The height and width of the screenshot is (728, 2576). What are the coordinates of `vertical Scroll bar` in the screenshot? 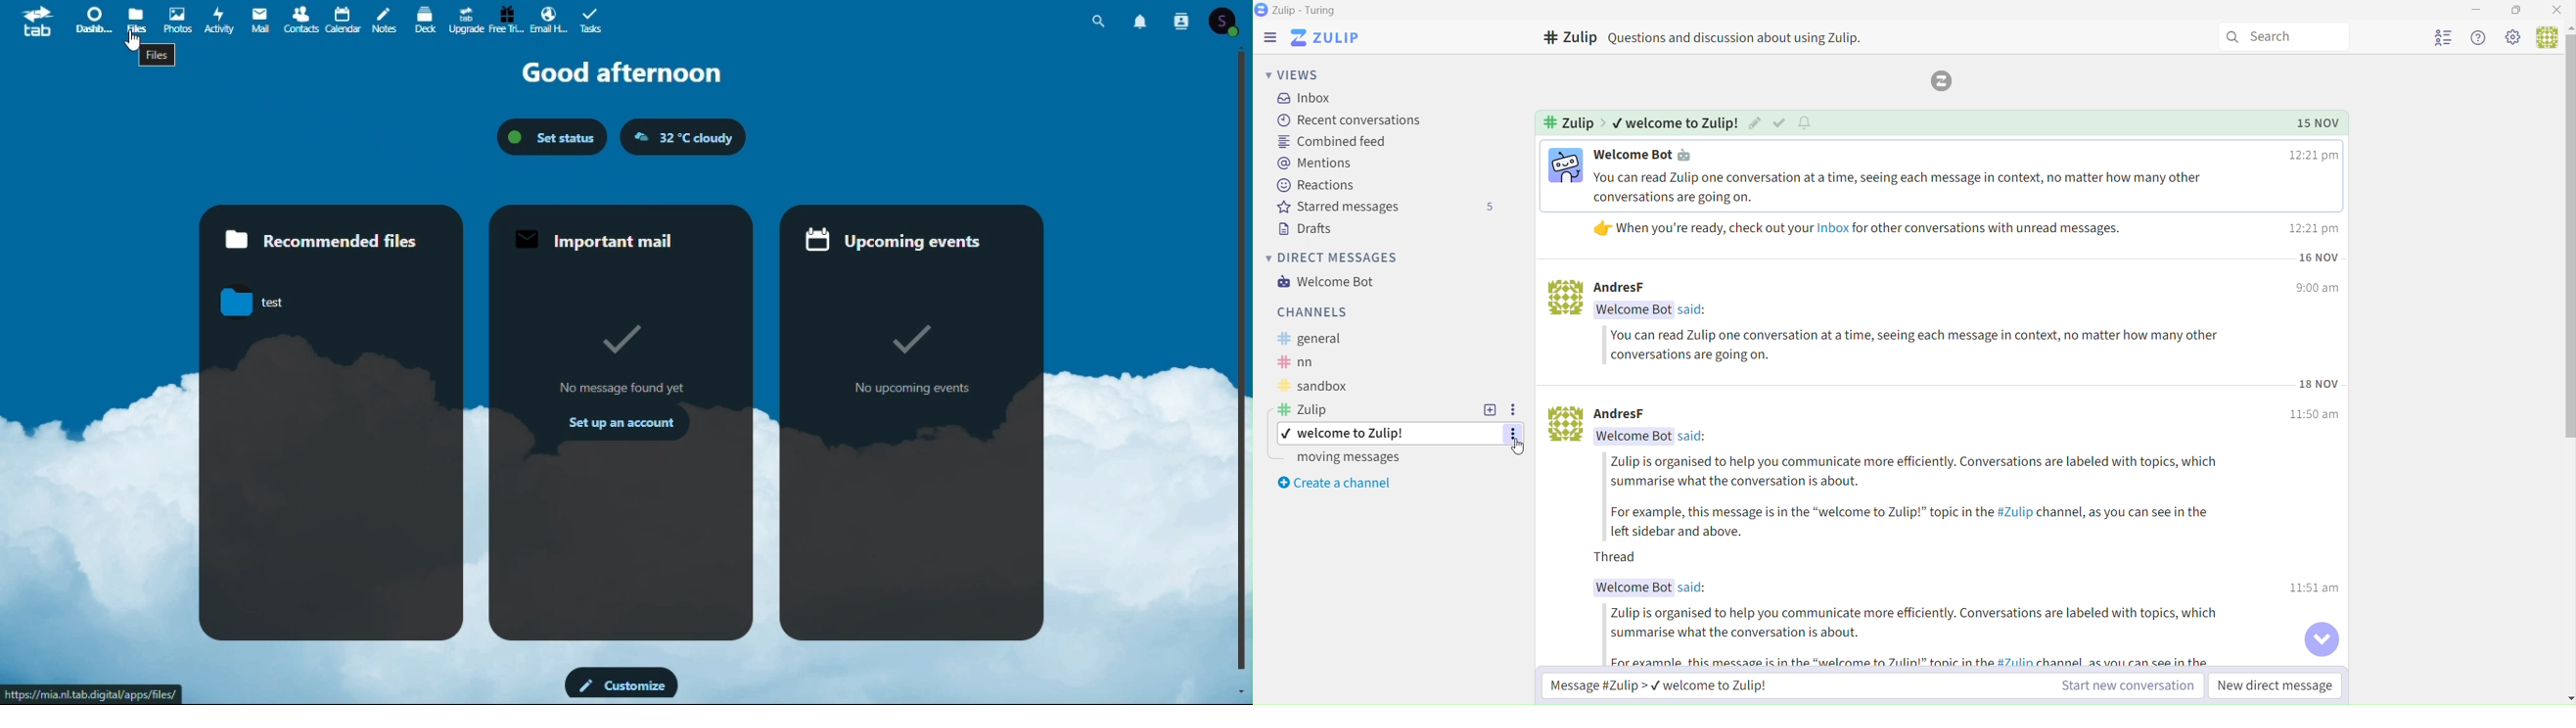 It's located at (1245, 361).